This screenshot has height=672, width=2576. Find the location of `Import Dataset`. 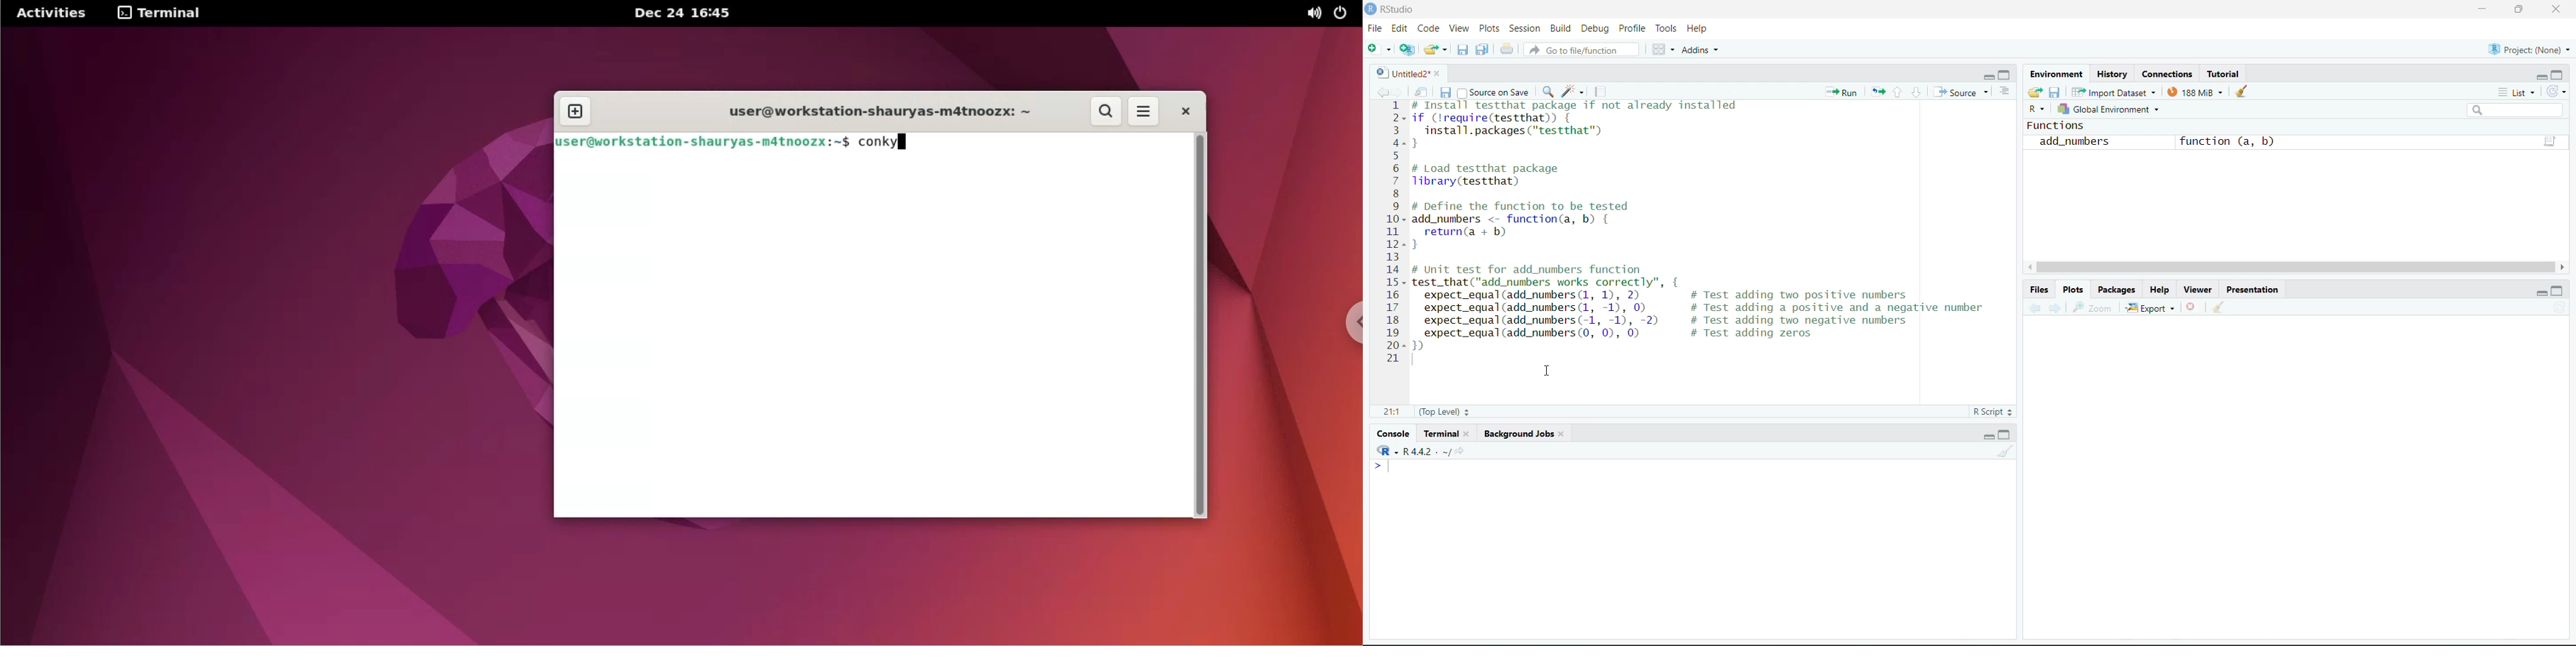

Import Dataset is located at coordinates (2114, 92).